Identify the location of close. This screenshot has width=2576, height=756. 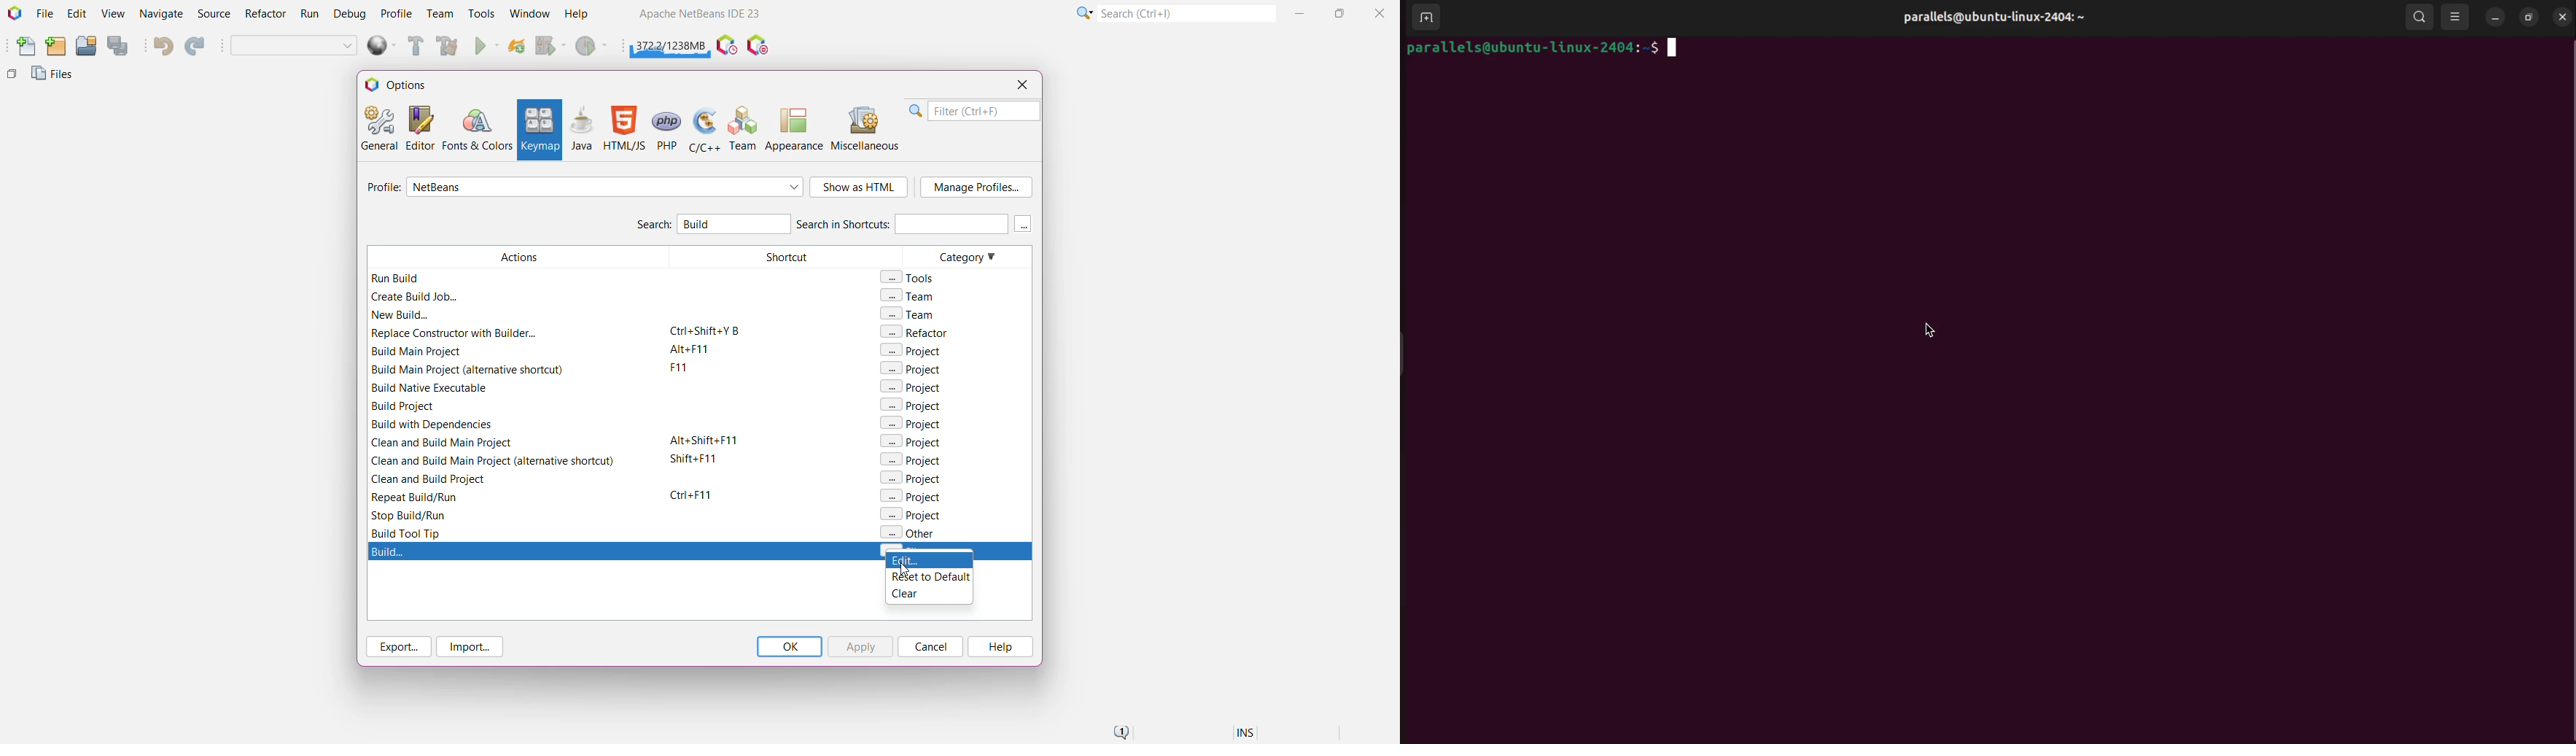
(2562, 18).